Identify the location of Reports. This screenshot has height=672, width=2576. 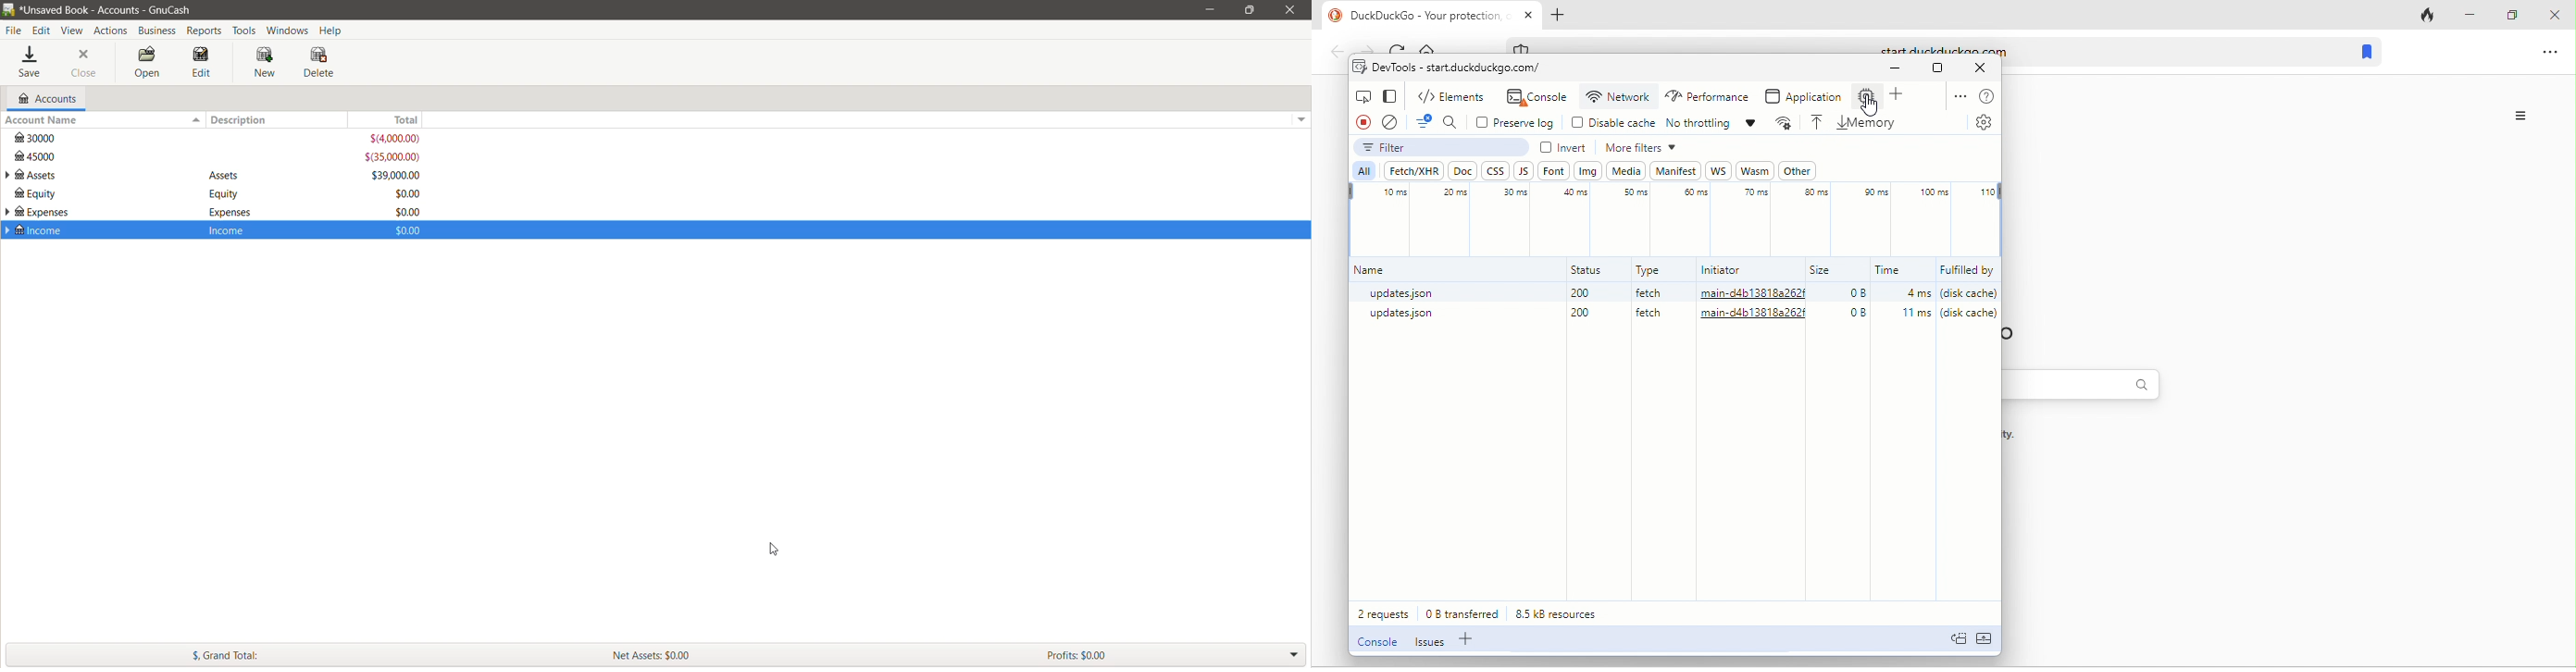
(206, 31).